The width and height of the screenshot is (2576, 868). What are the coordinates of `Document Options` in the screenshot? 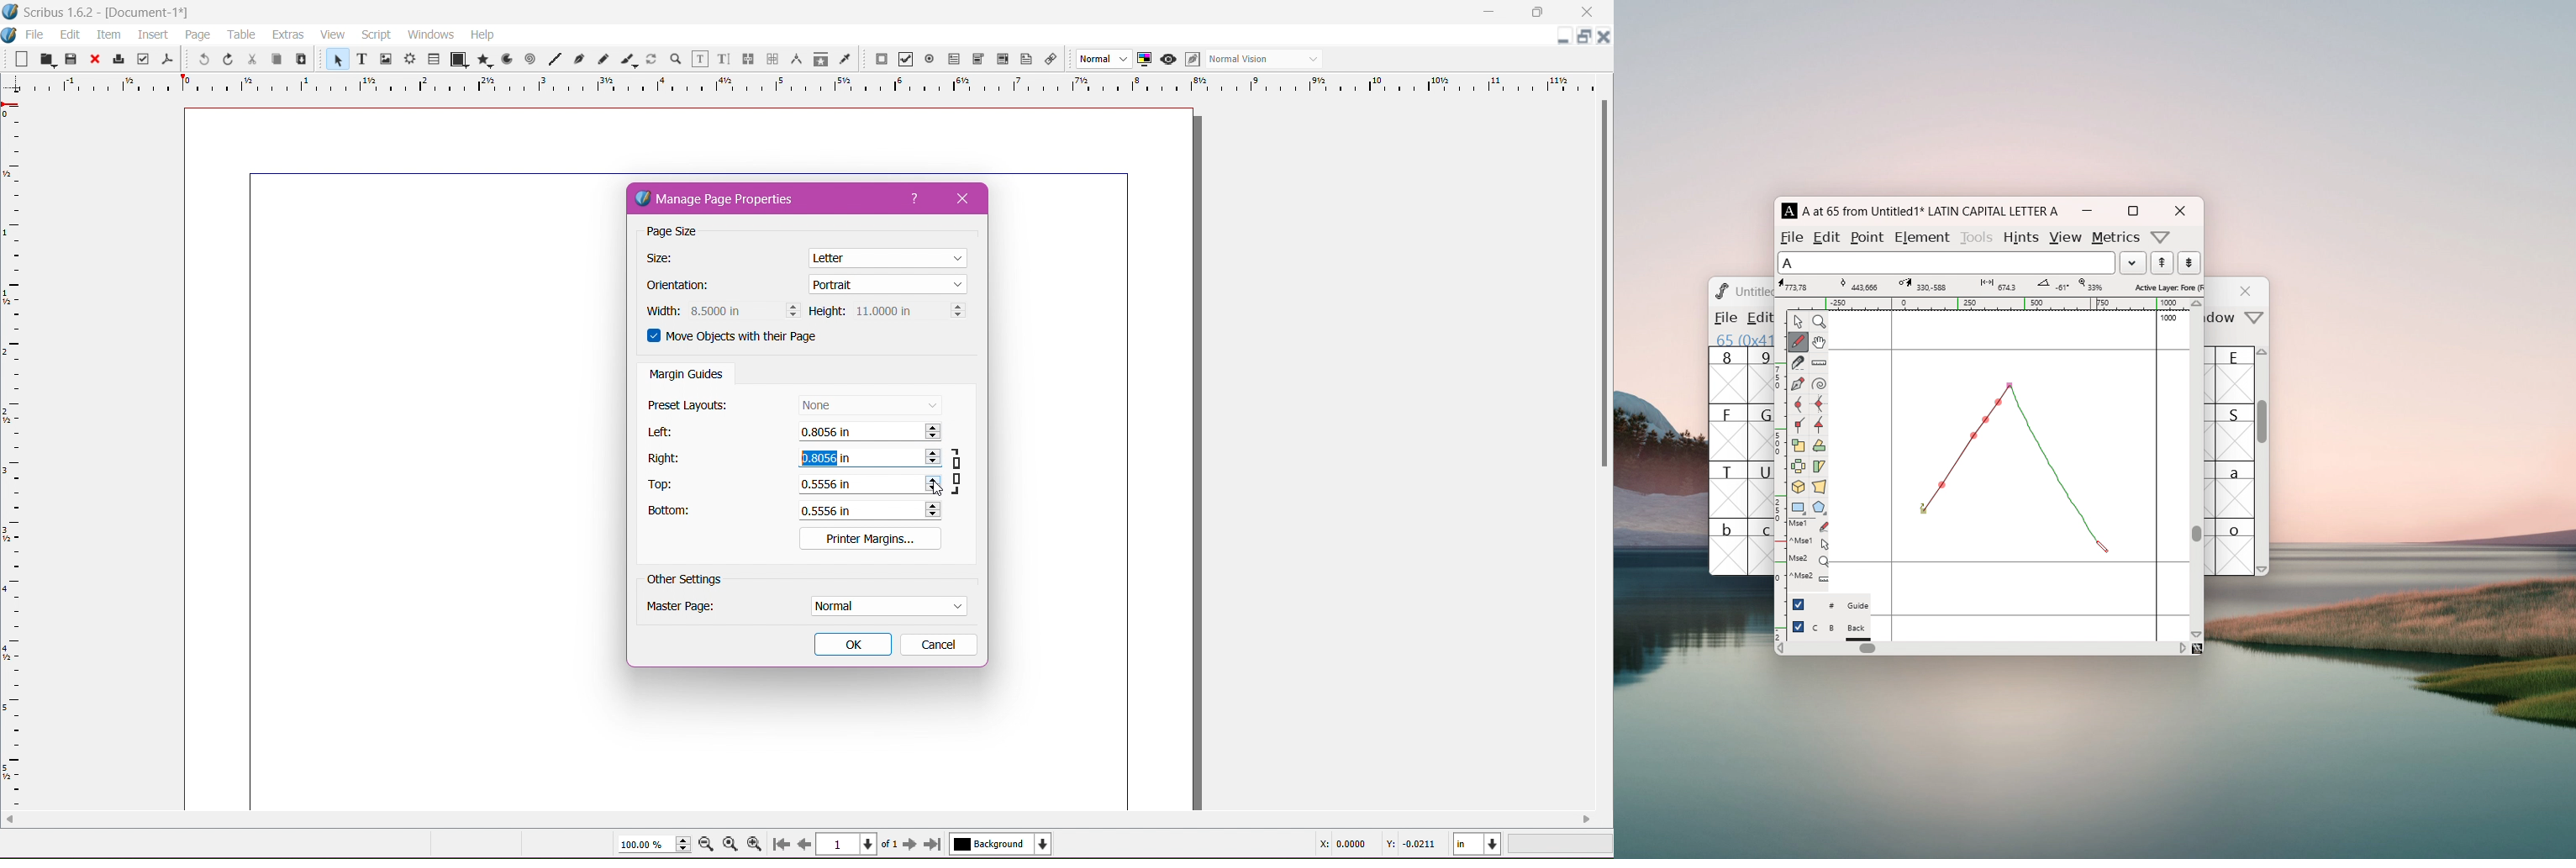 It's located at (10, 33).